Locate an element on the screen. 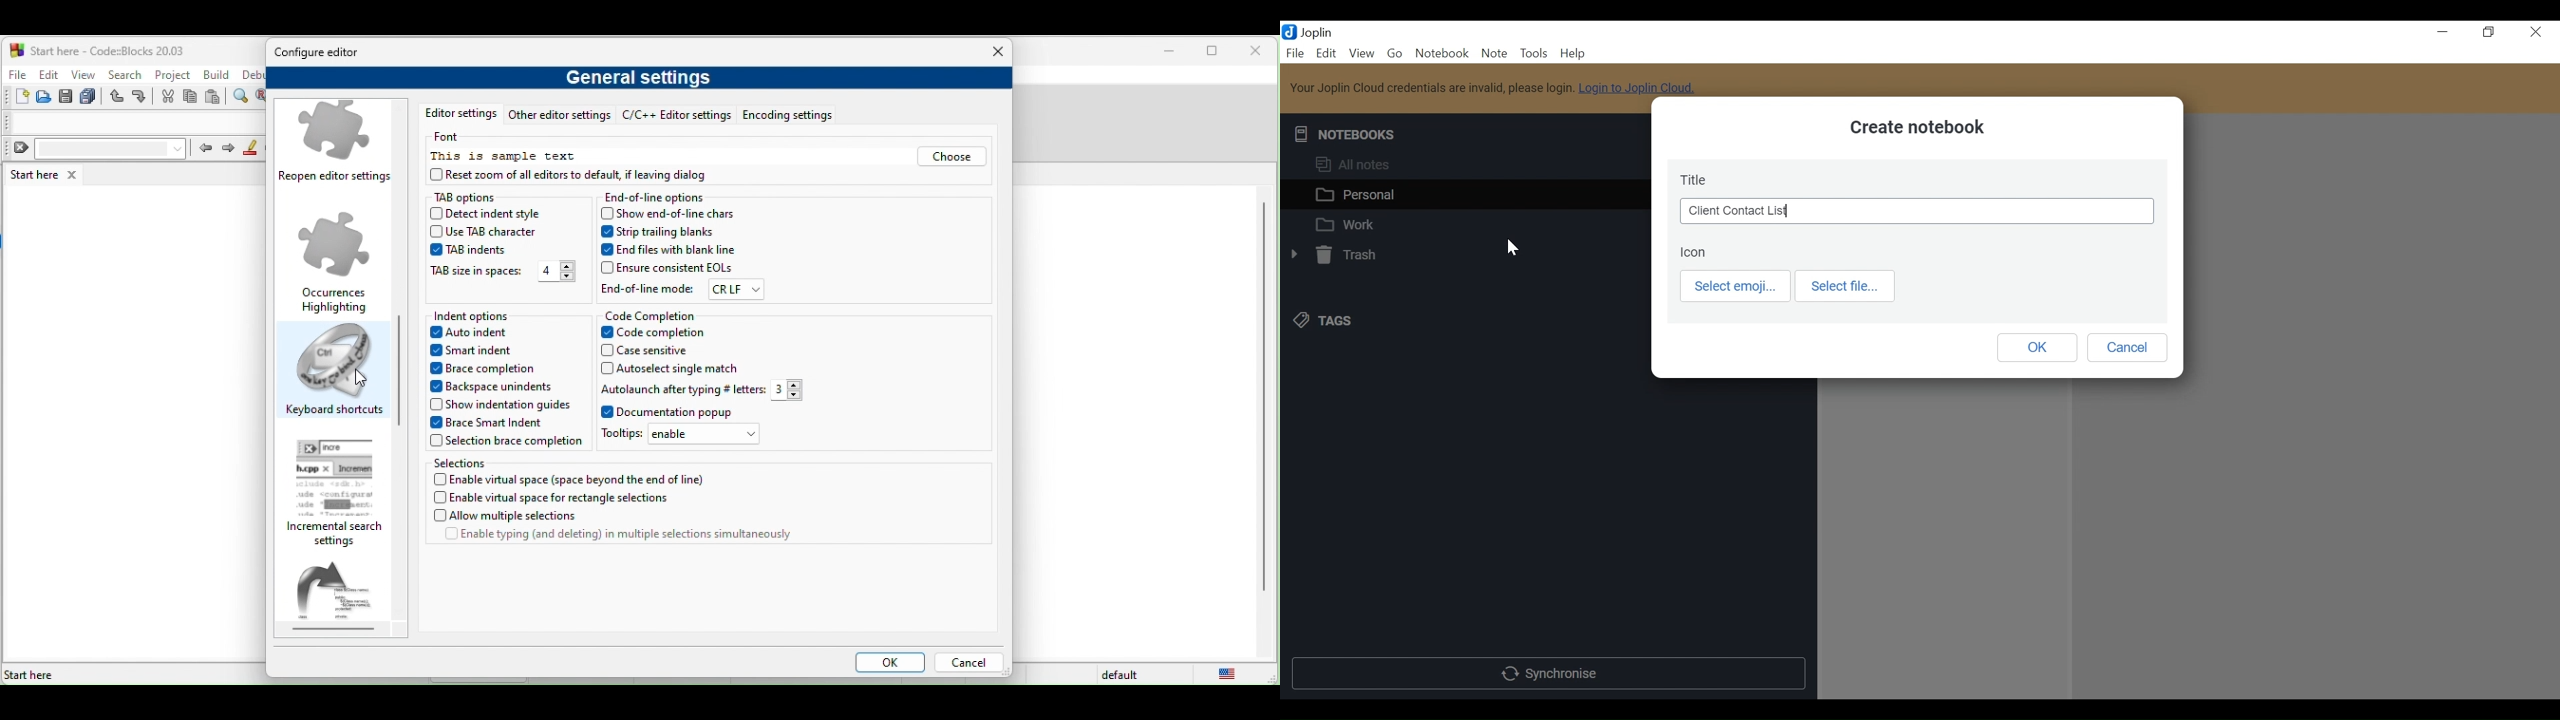 The height and width of the screenshot is (728, 2576). Personal is located at coordinates (1468, 195).